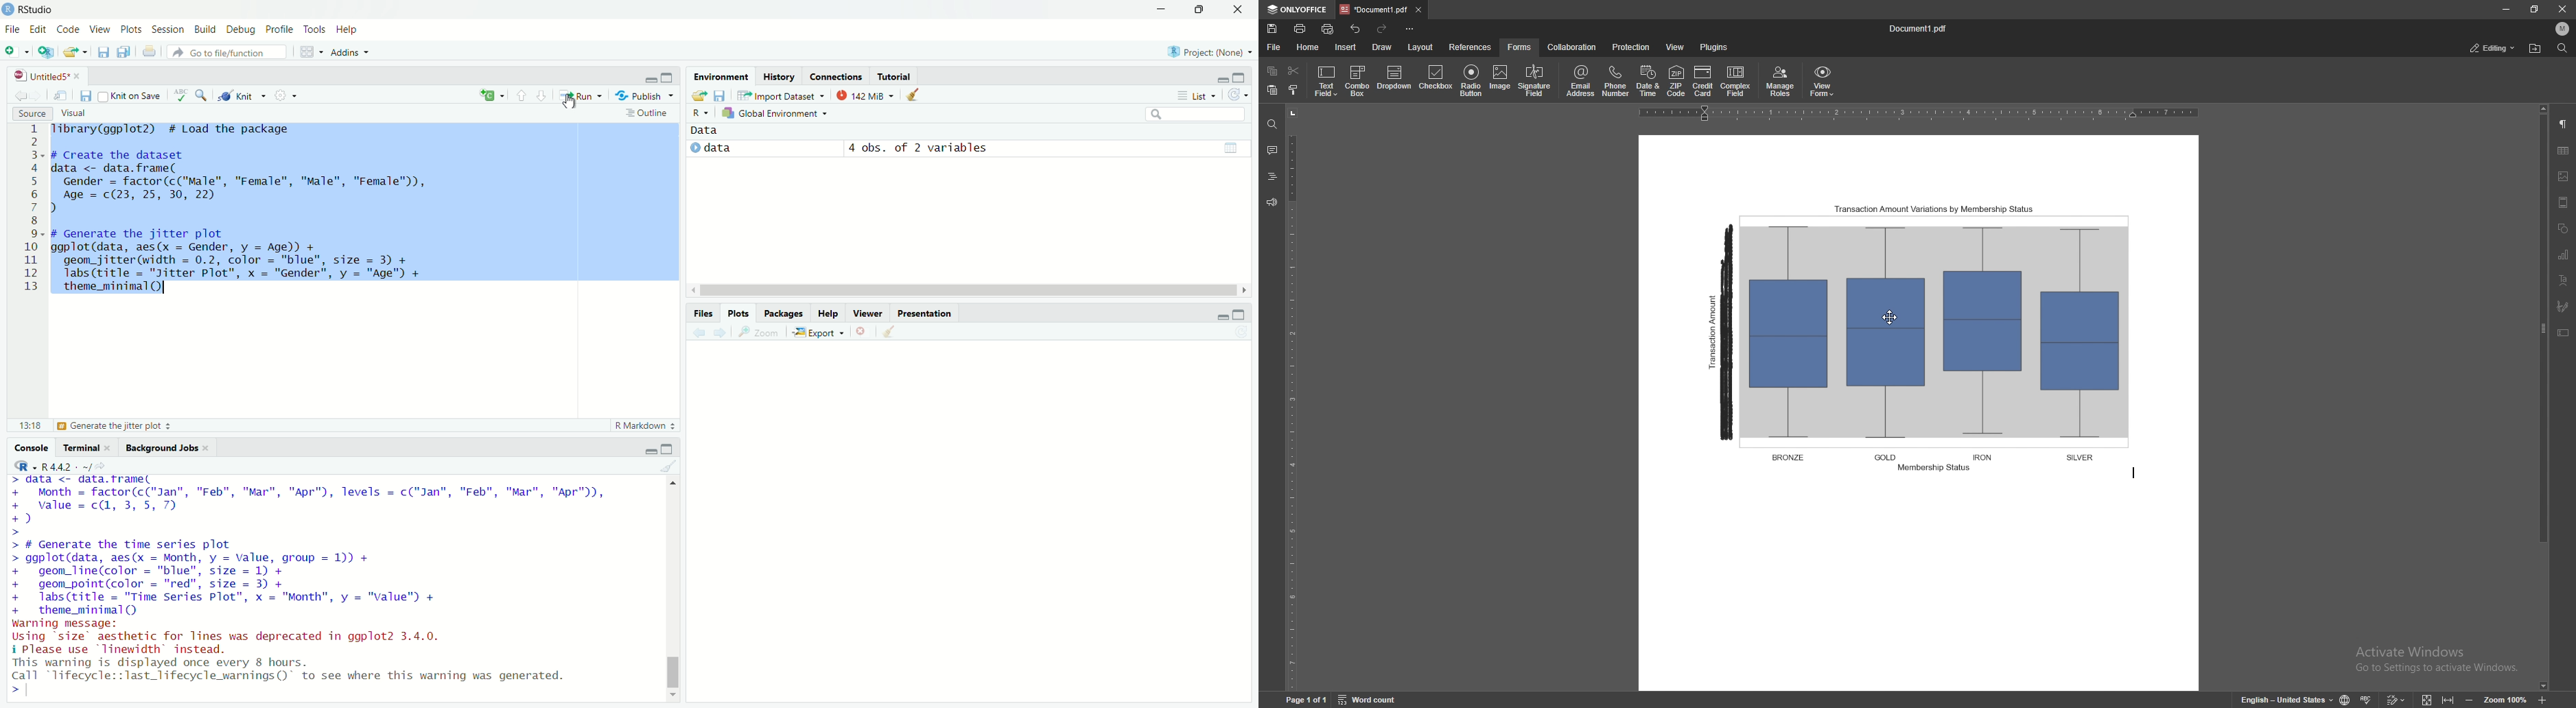 The height and width of the screenshot is (728, 2576). Describe the element at coordinates (235, 637) in the screenshot. I see `warning message` at that location.